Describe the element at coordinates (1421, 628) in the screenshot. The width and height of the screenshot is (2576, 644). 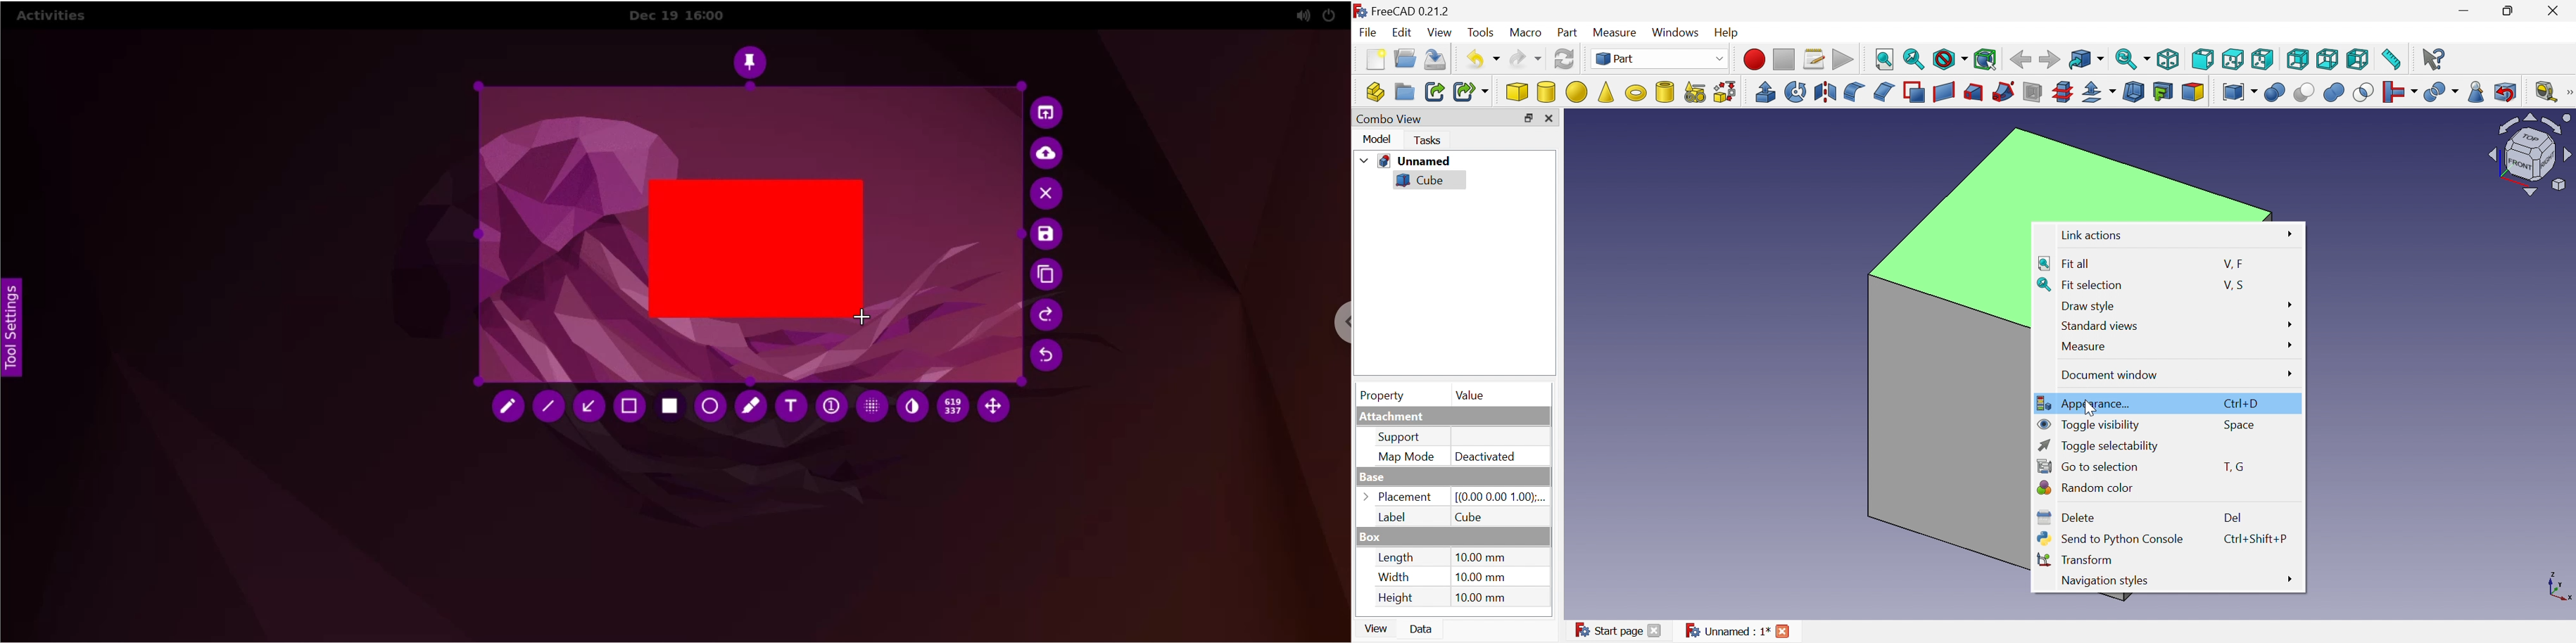
I see `Data` at that location.